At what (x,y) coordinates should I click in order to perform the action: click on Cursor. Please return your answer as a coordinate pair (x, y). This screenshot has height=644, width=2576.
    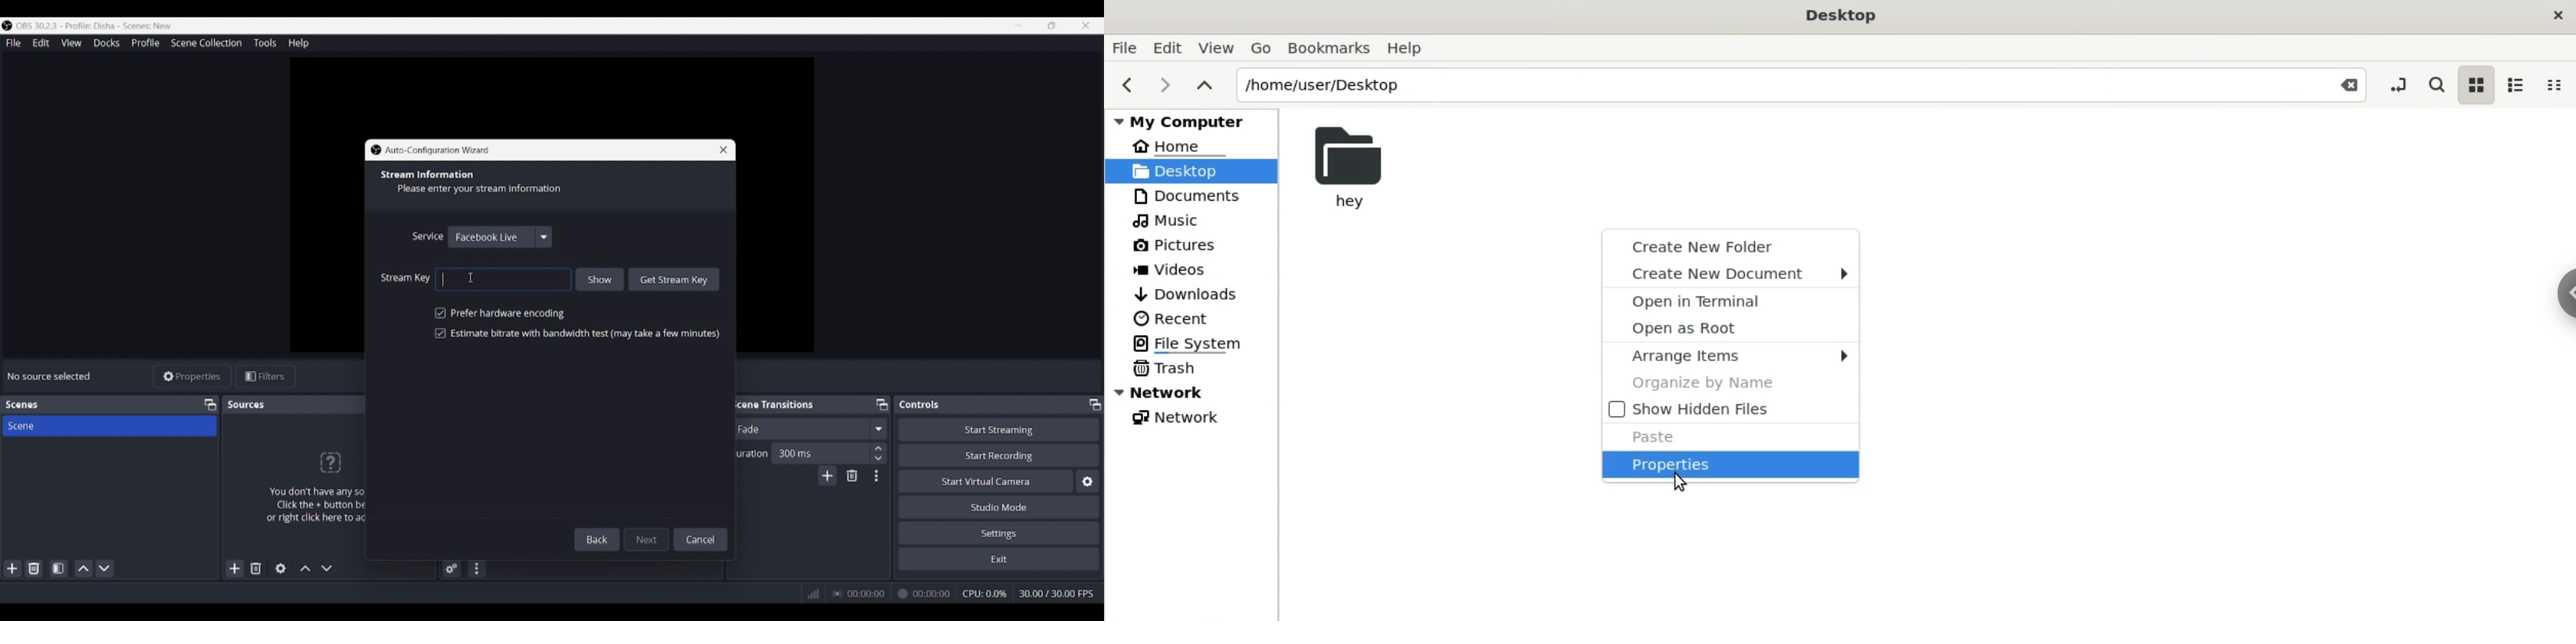
    Looking at the image, I should click on (471, 279).